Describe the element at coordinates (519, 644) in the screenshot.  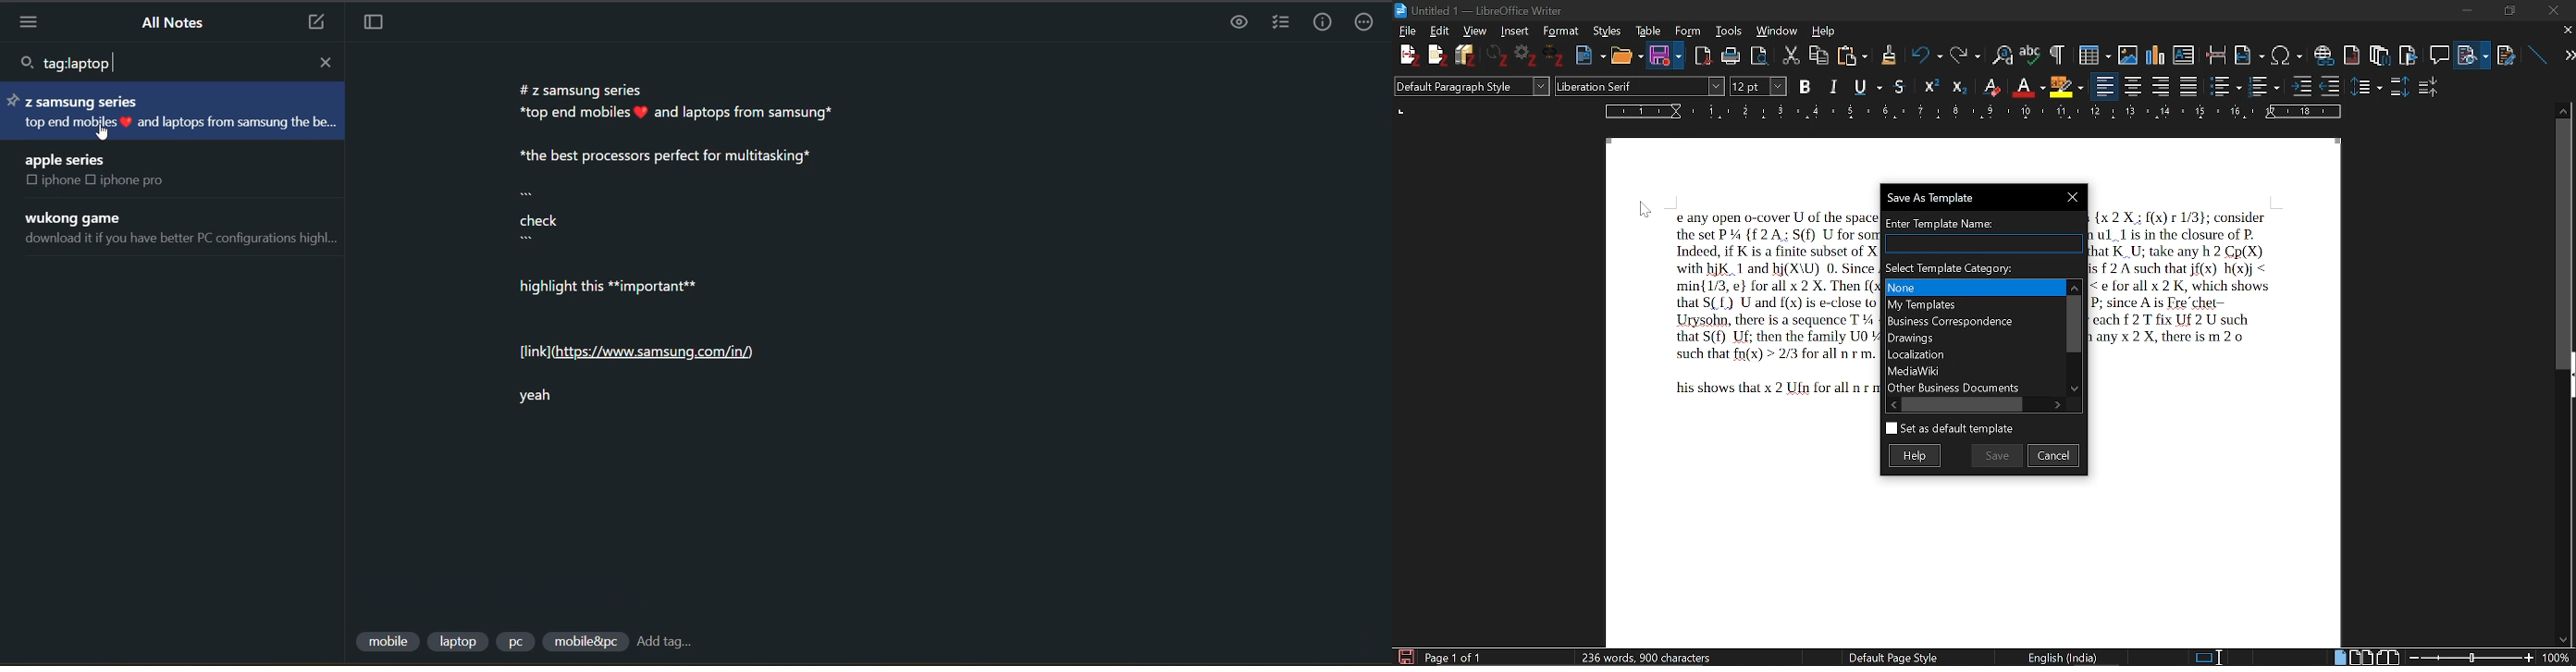
I see `pc` at that location.